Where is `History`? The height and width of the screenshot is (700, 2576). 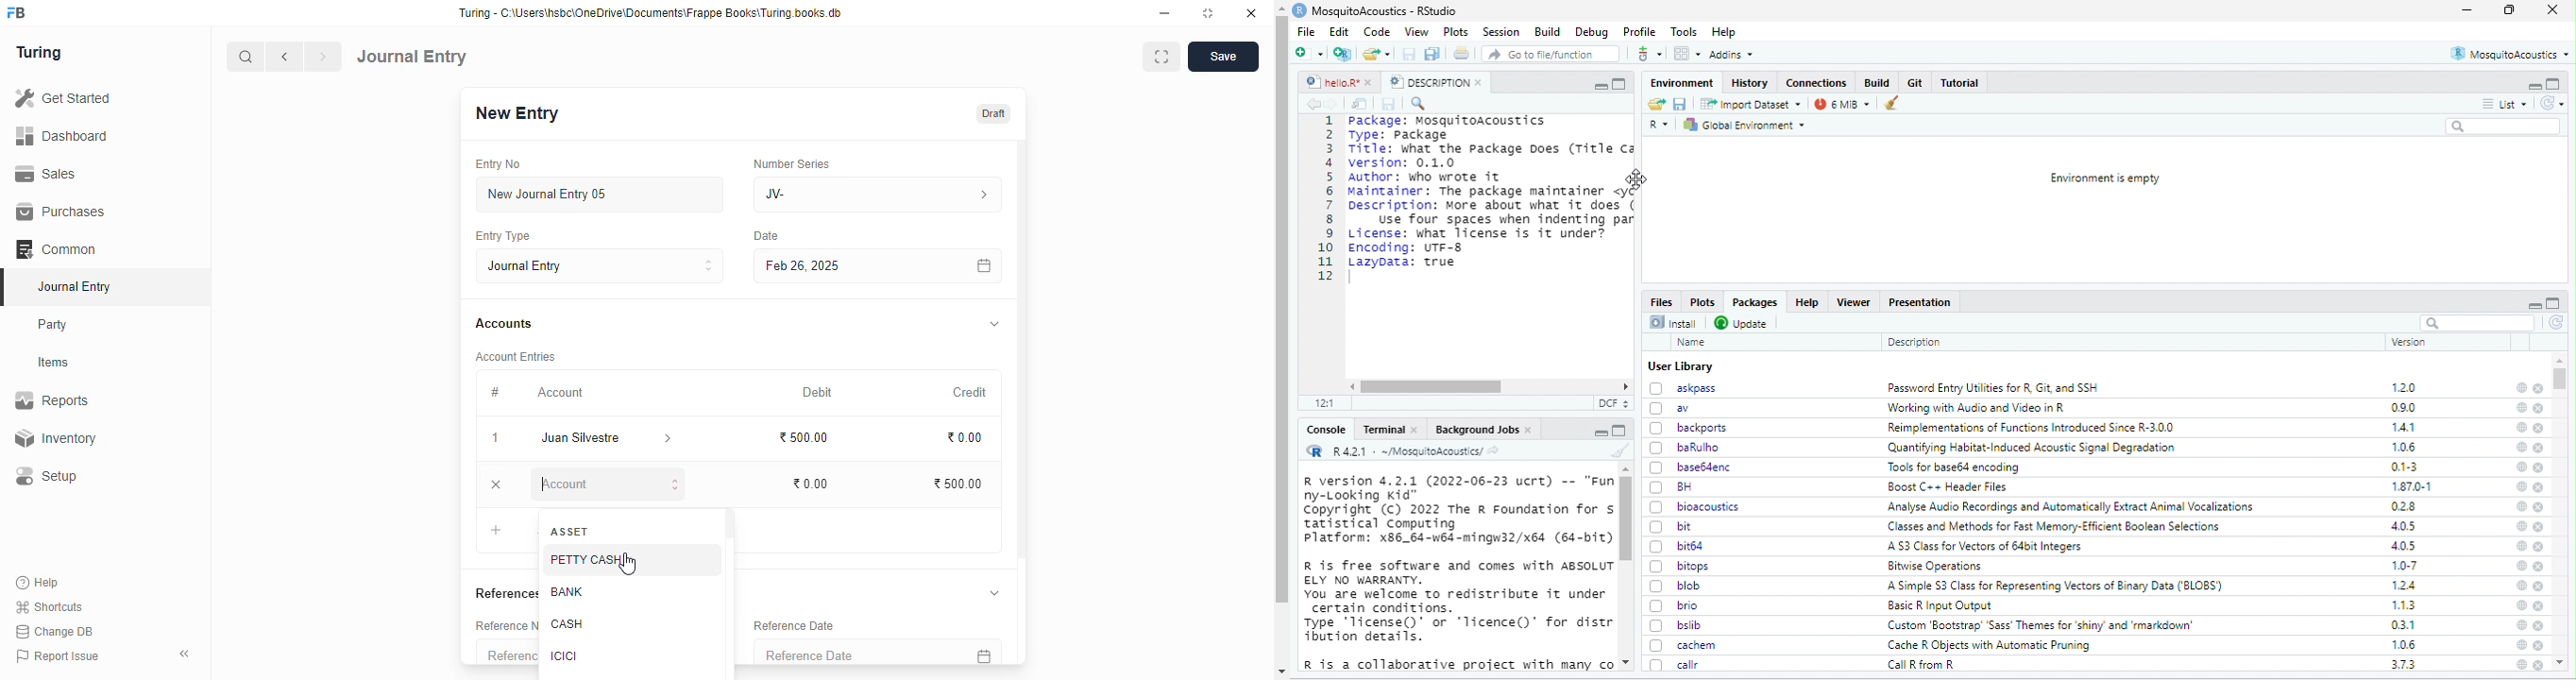
History is located at coordinates (1749, 84).